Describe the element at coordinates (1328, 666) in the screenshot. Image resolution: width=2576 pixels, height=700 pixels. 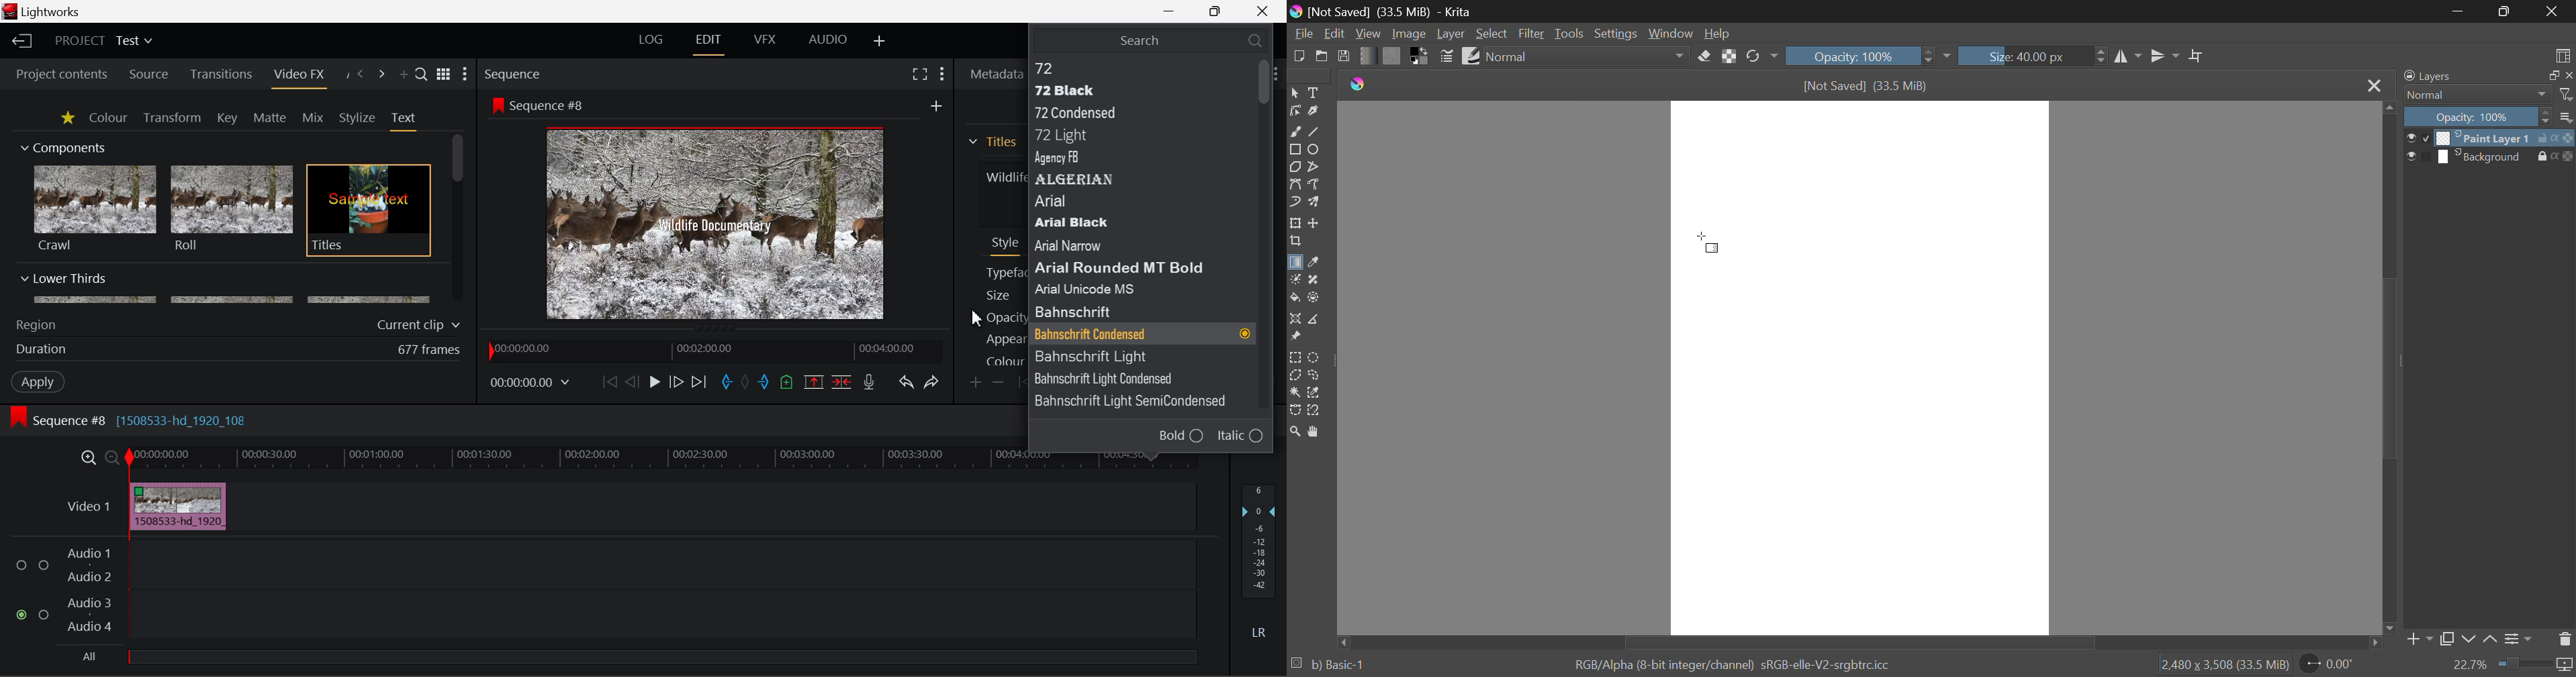
I see `b) Basic-1` at that location.